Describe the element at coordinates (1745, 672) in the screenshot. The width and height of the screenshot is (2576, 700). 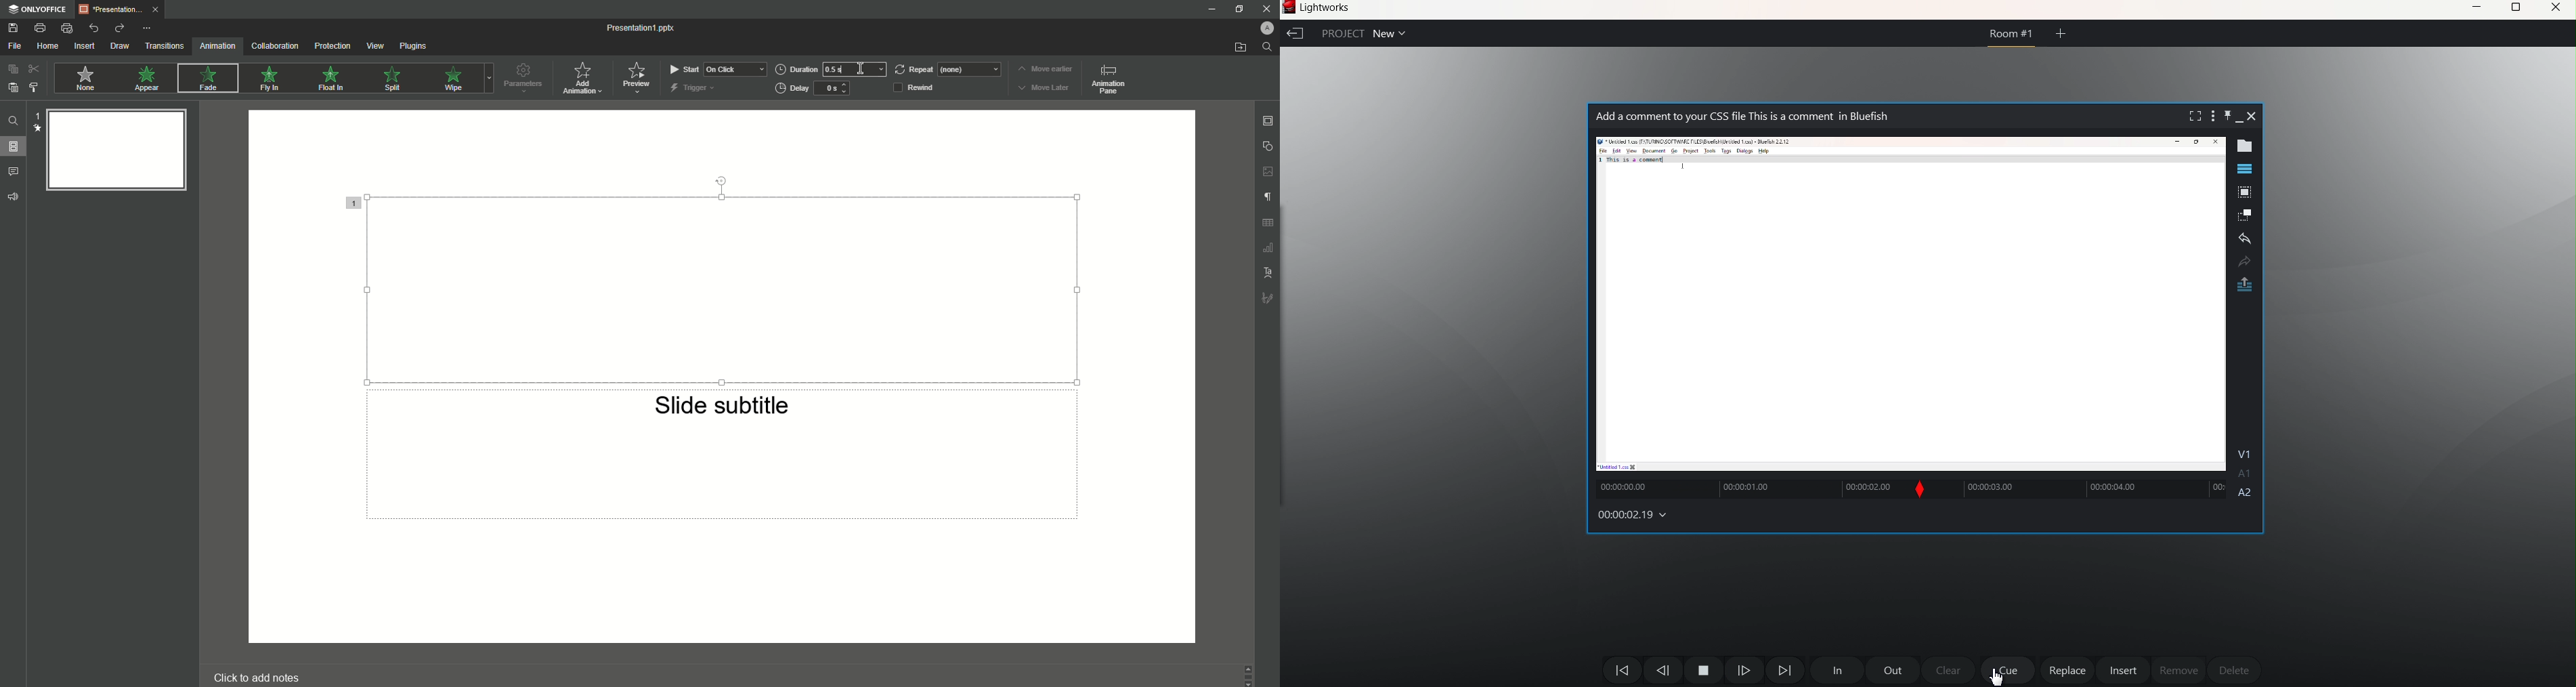
I see `Move One frame next` at that location.